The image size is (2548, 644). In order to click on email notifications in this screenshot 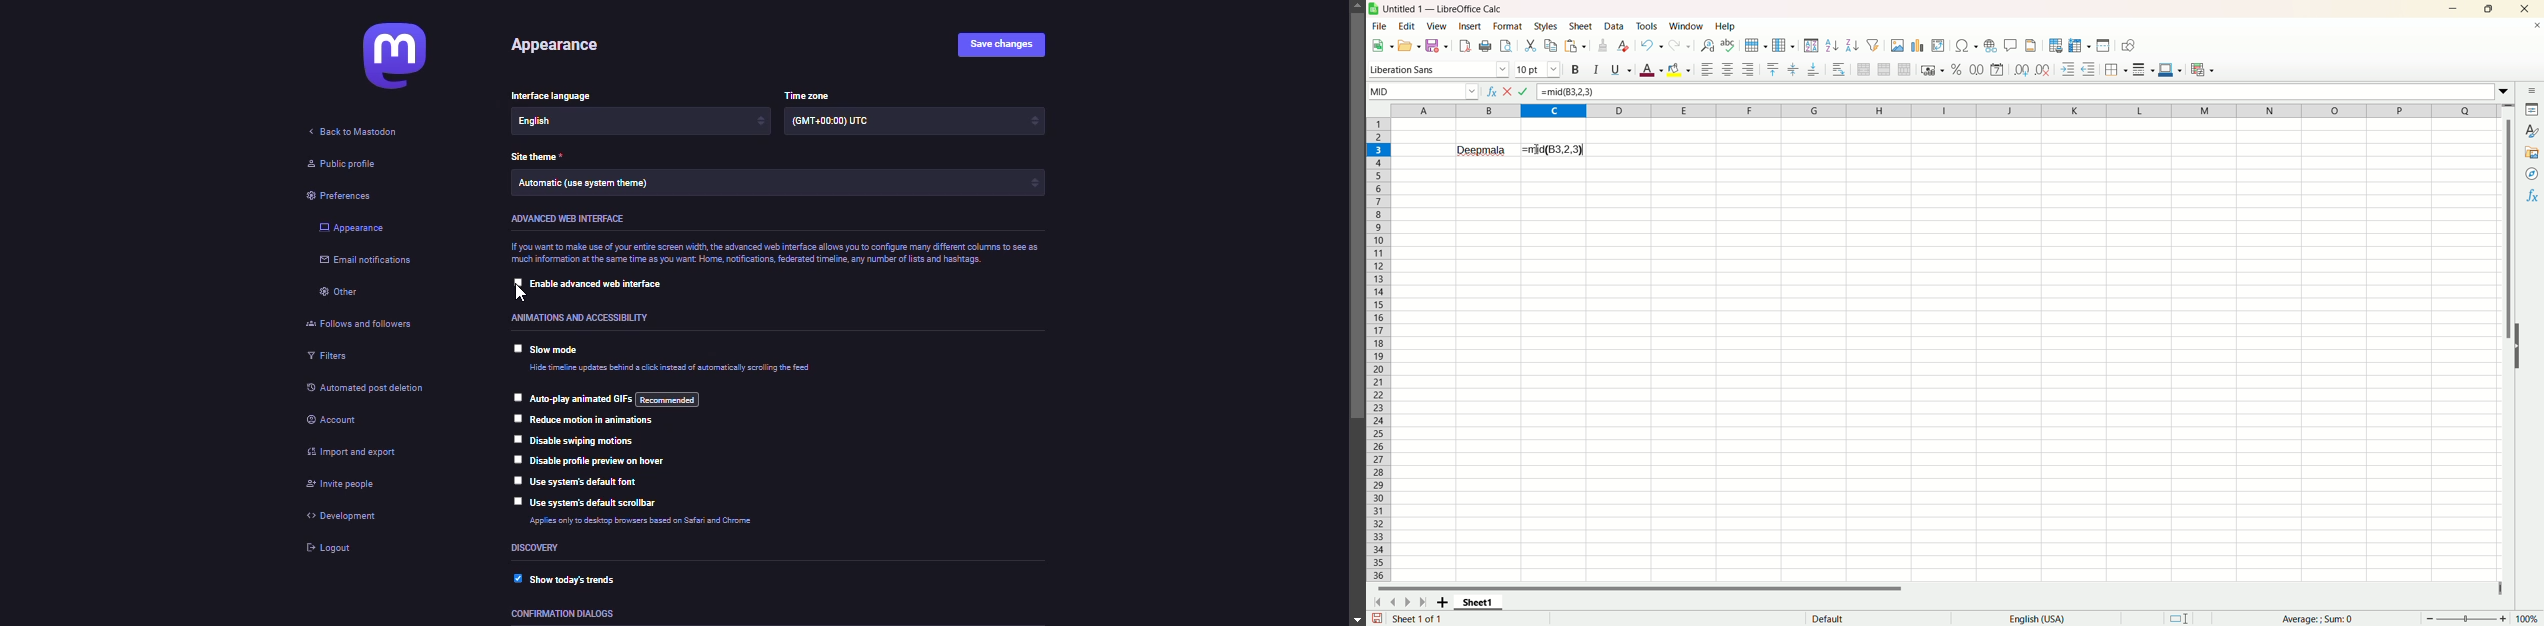, I will do `click(378, 260)`.